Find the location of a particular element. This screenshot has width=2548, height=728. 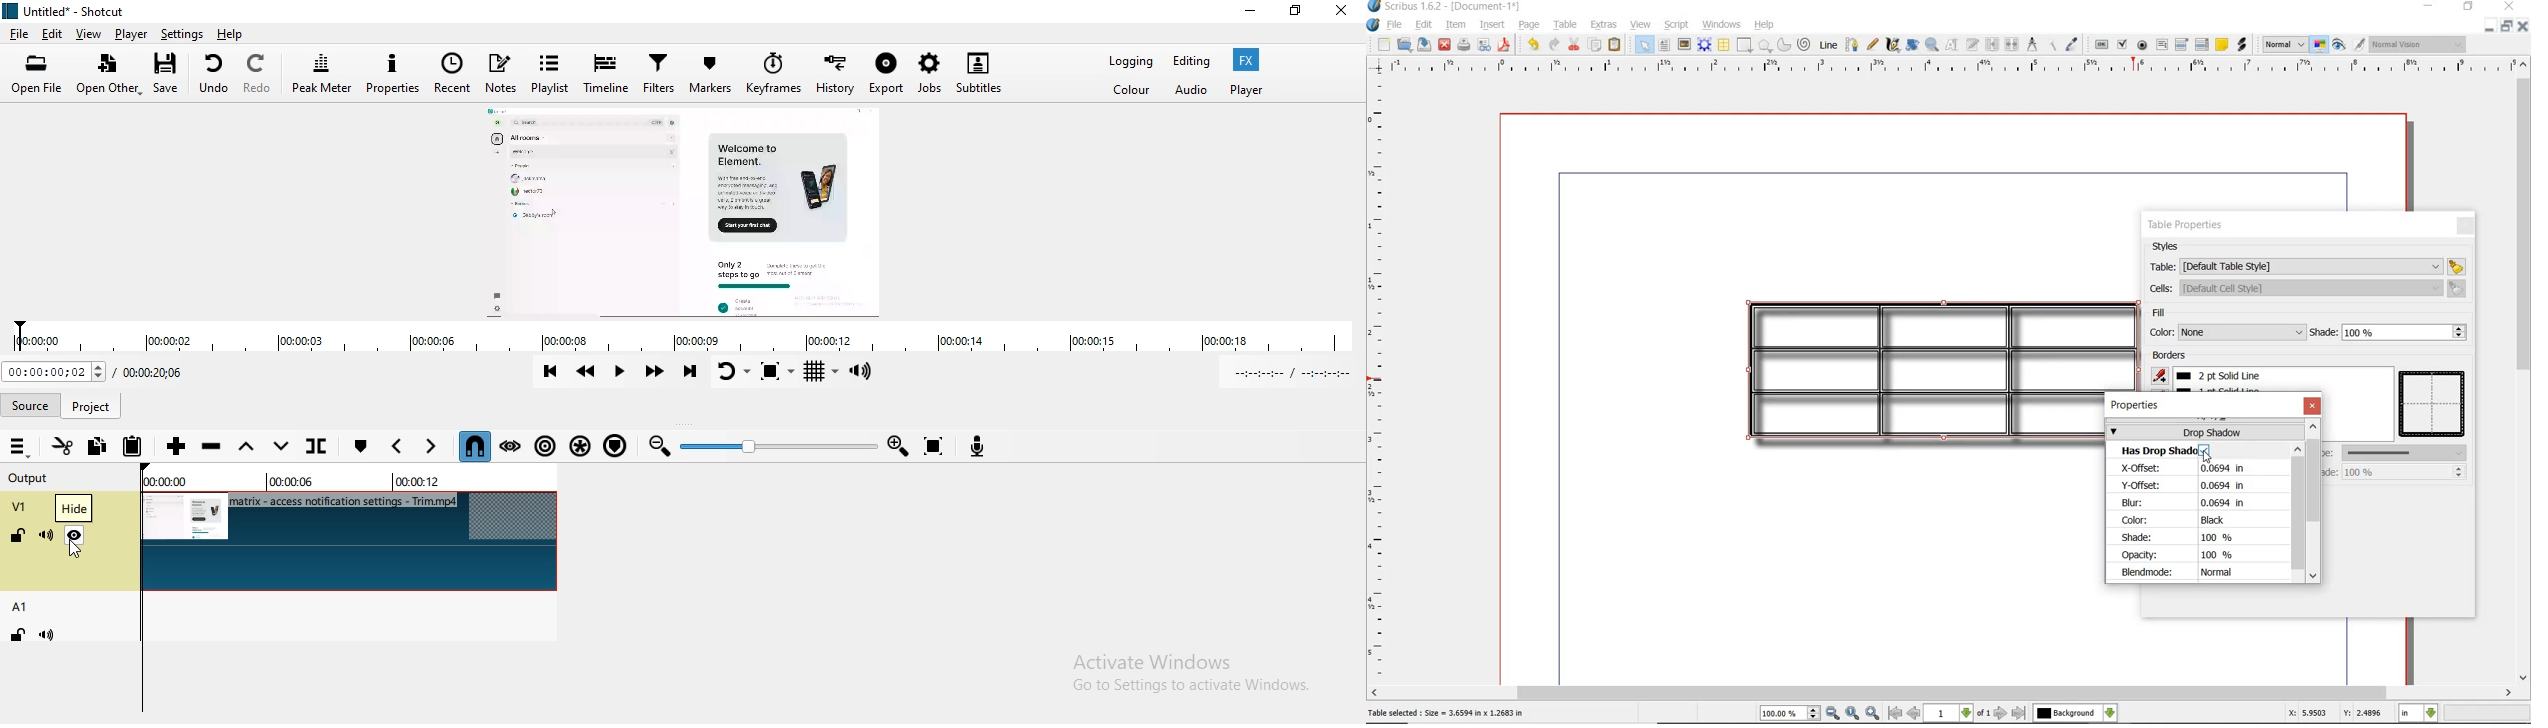

redo is located at coordinates (1553, 45).